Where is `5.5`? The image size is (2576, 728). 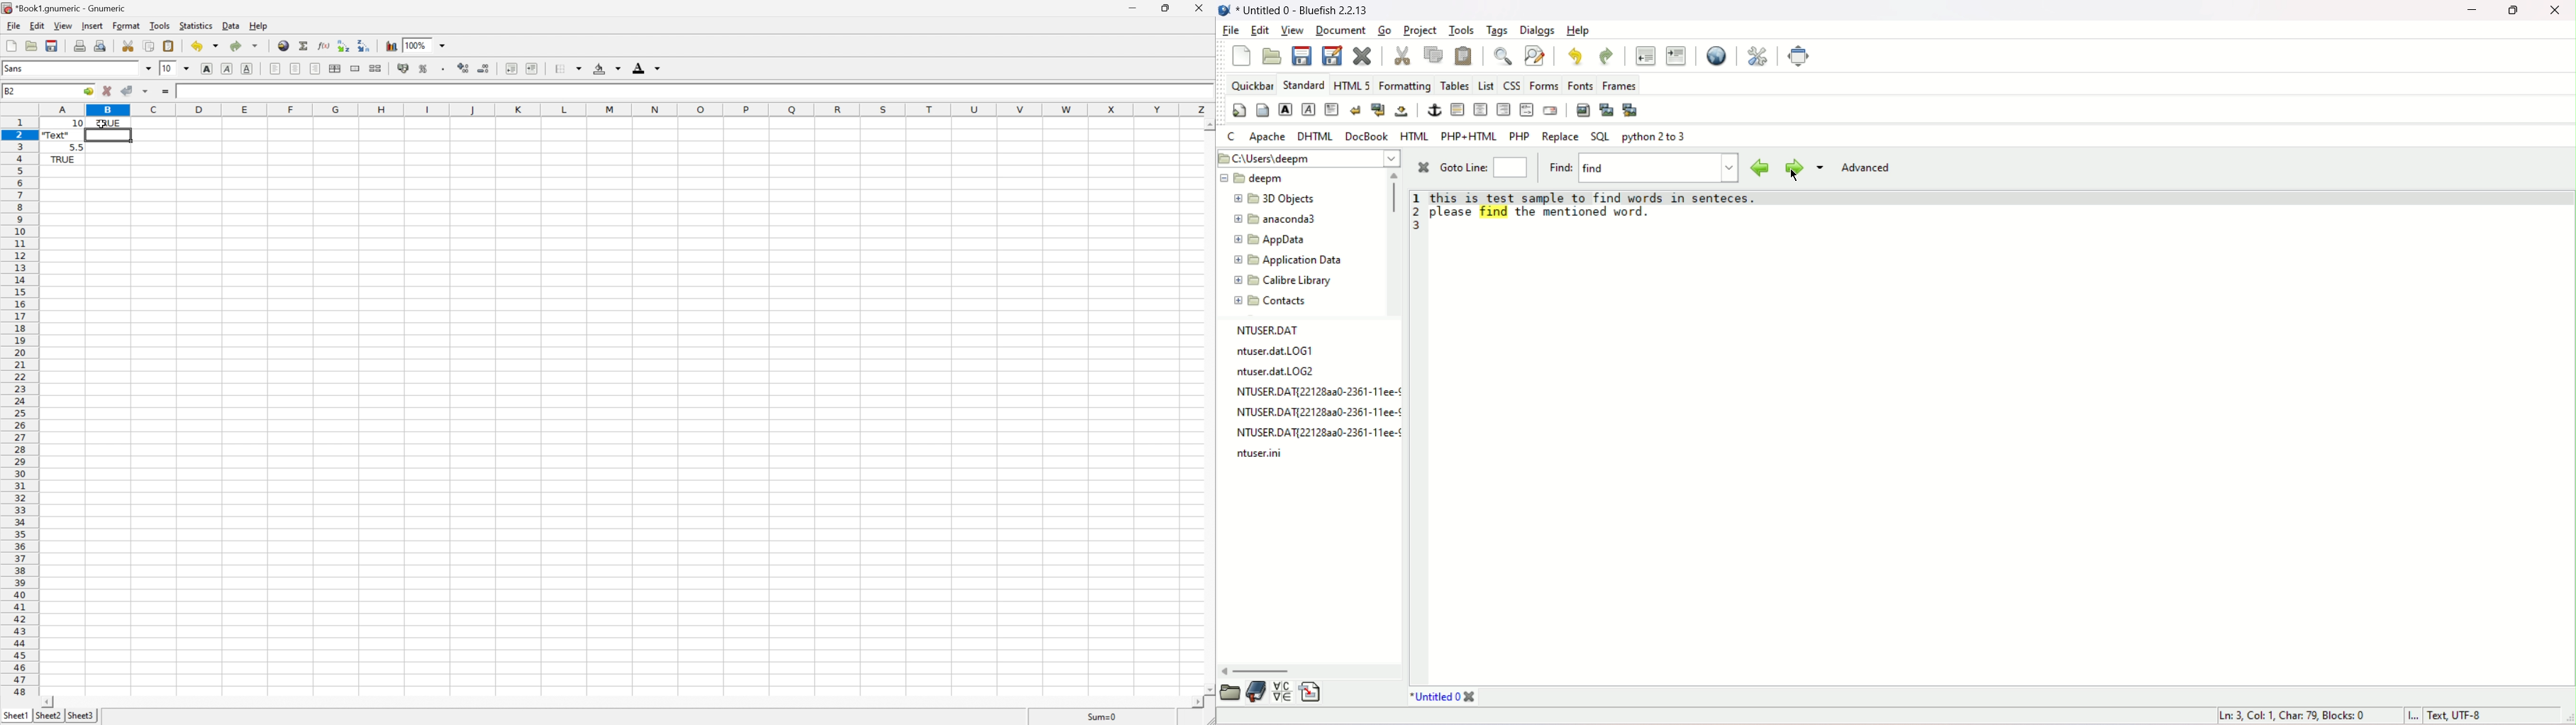
5.5 is located at coordinates (77, 146).